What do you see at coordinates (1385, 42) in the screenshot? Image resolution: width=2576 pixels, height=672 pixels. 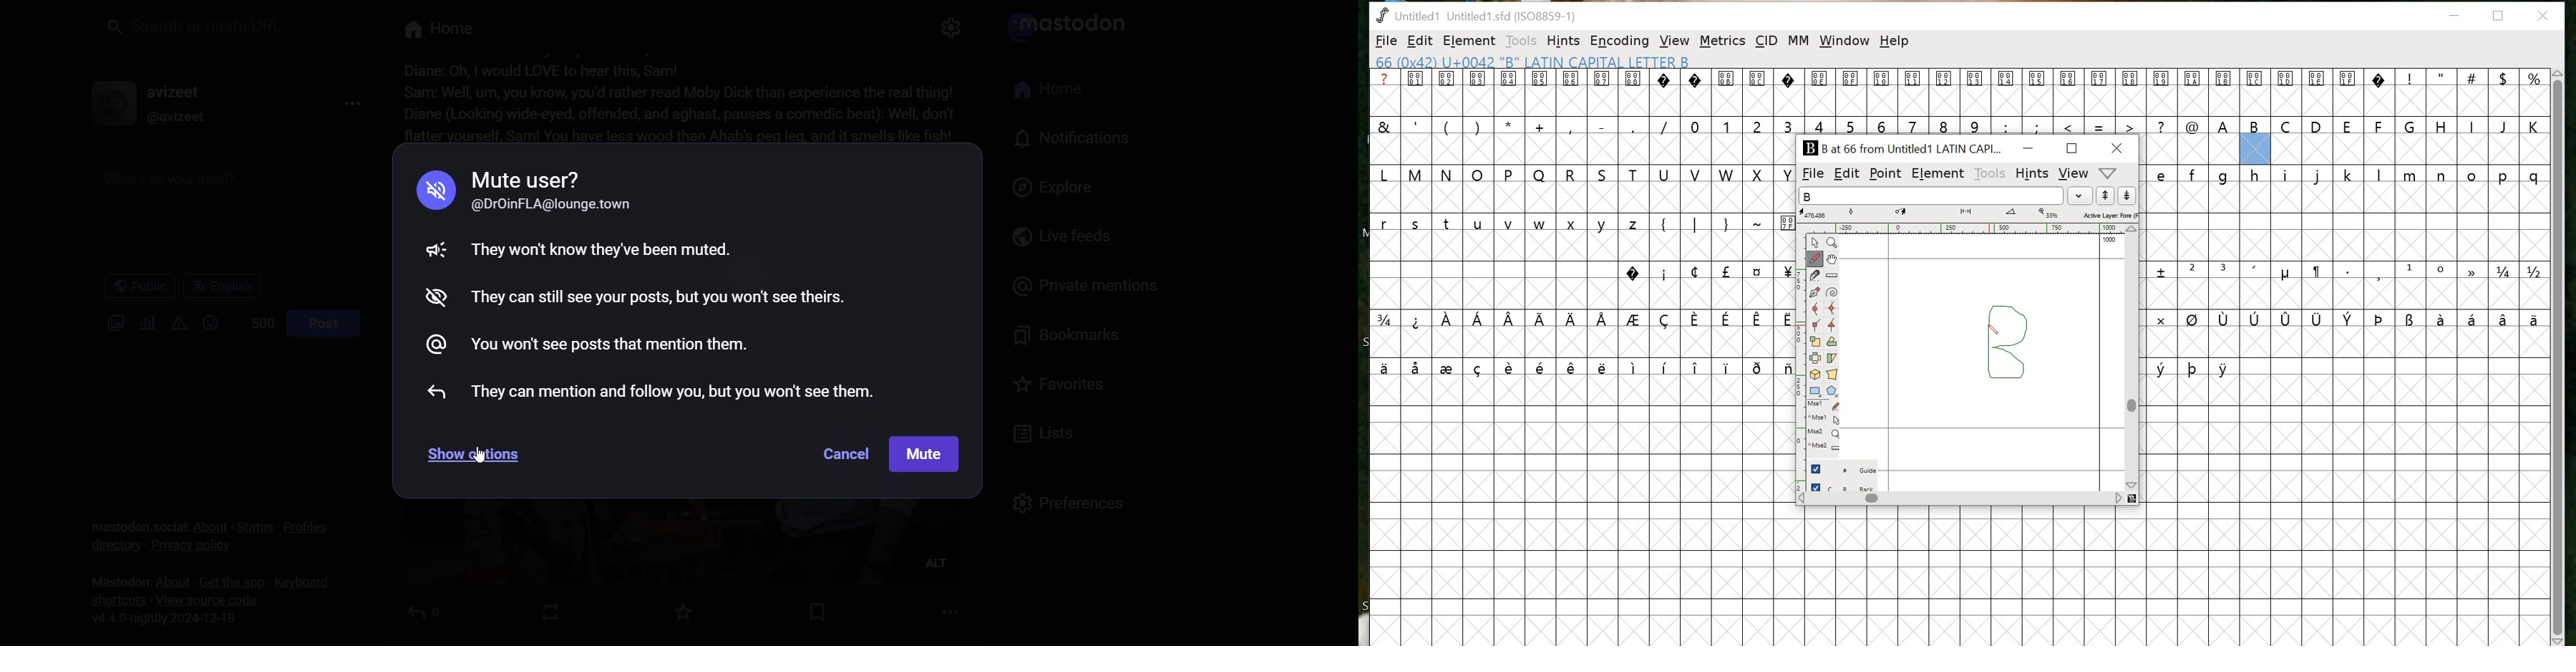 I see `FILE` at bounding box center [1385, 42].